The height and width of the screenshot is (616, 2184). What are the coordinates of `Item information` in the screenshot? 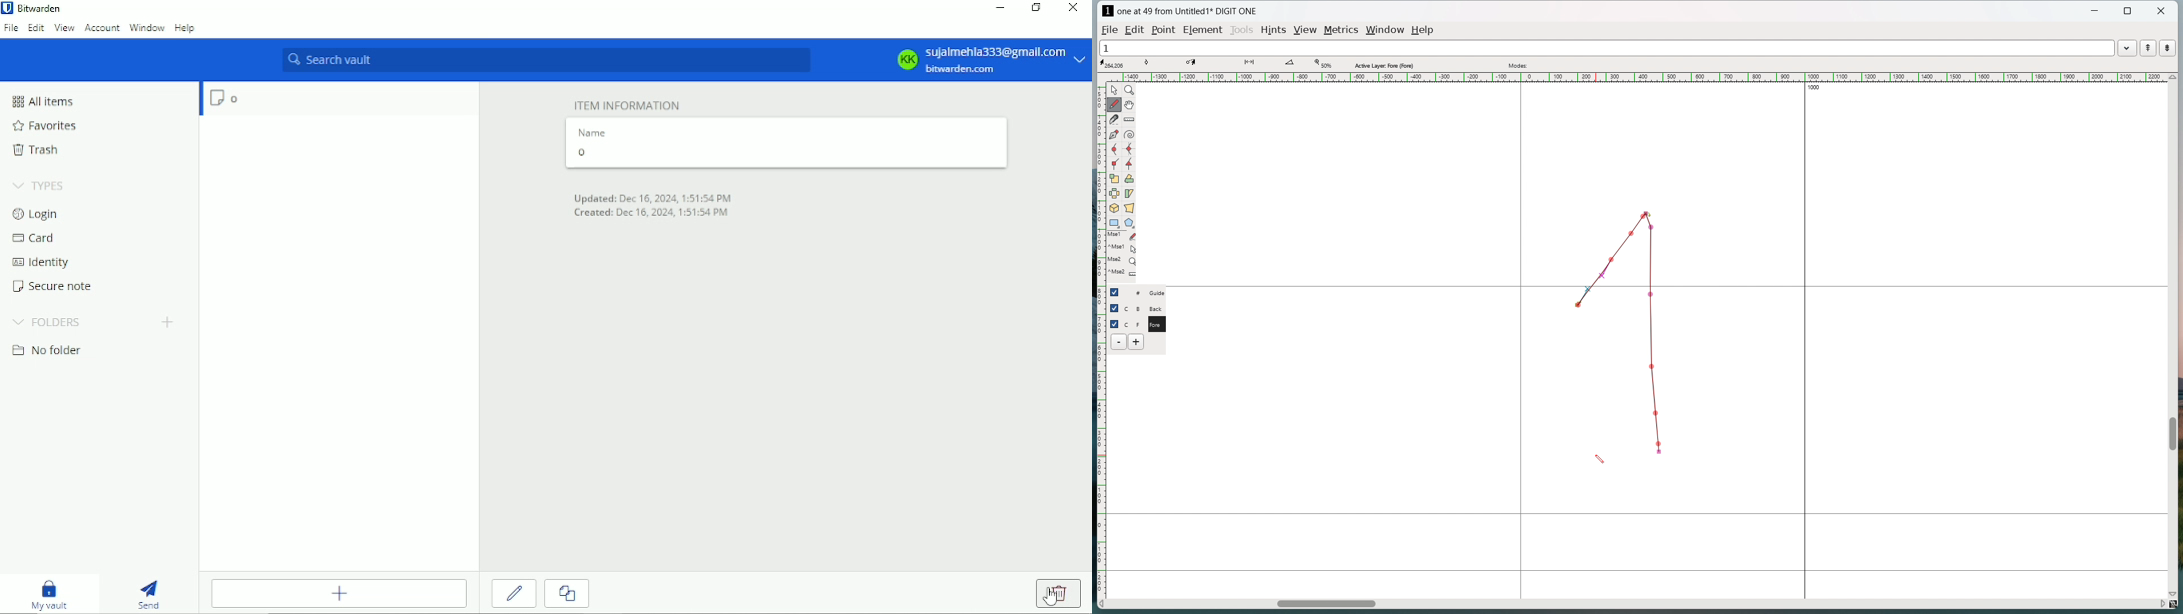 It's located at (629, 104).